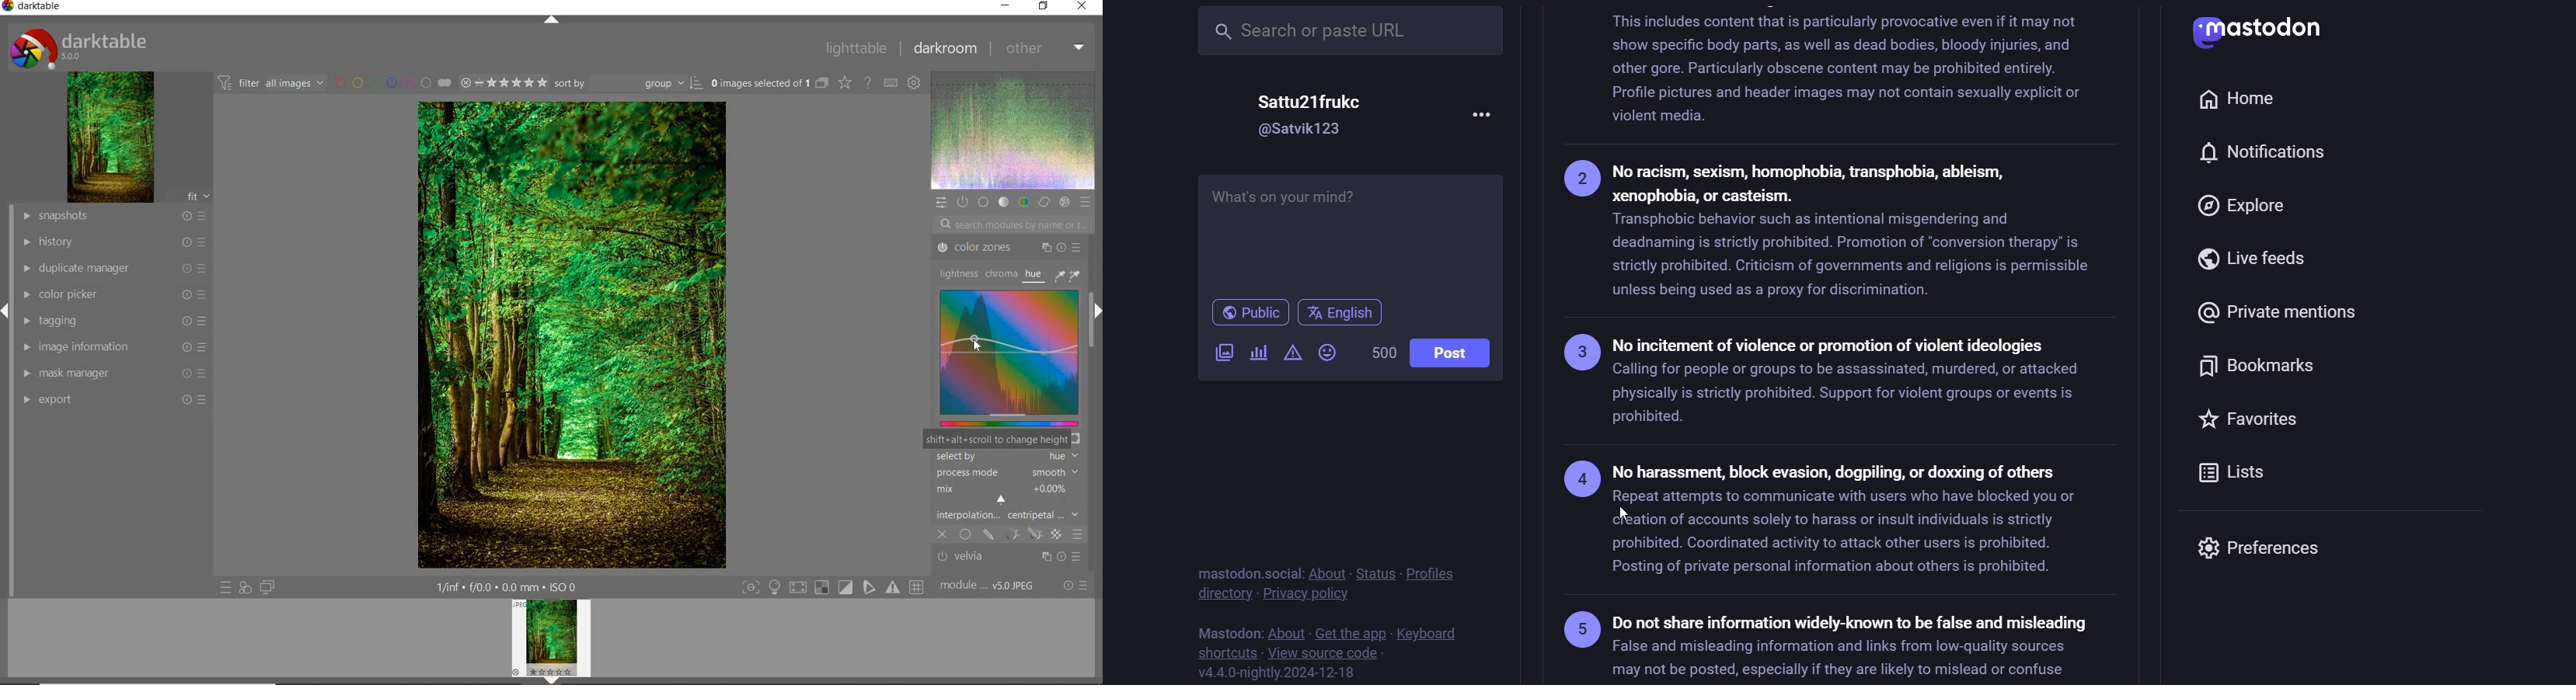 The height and width of the screenshot is (700, 2576). I want to click on BASE, so click(983, 203).